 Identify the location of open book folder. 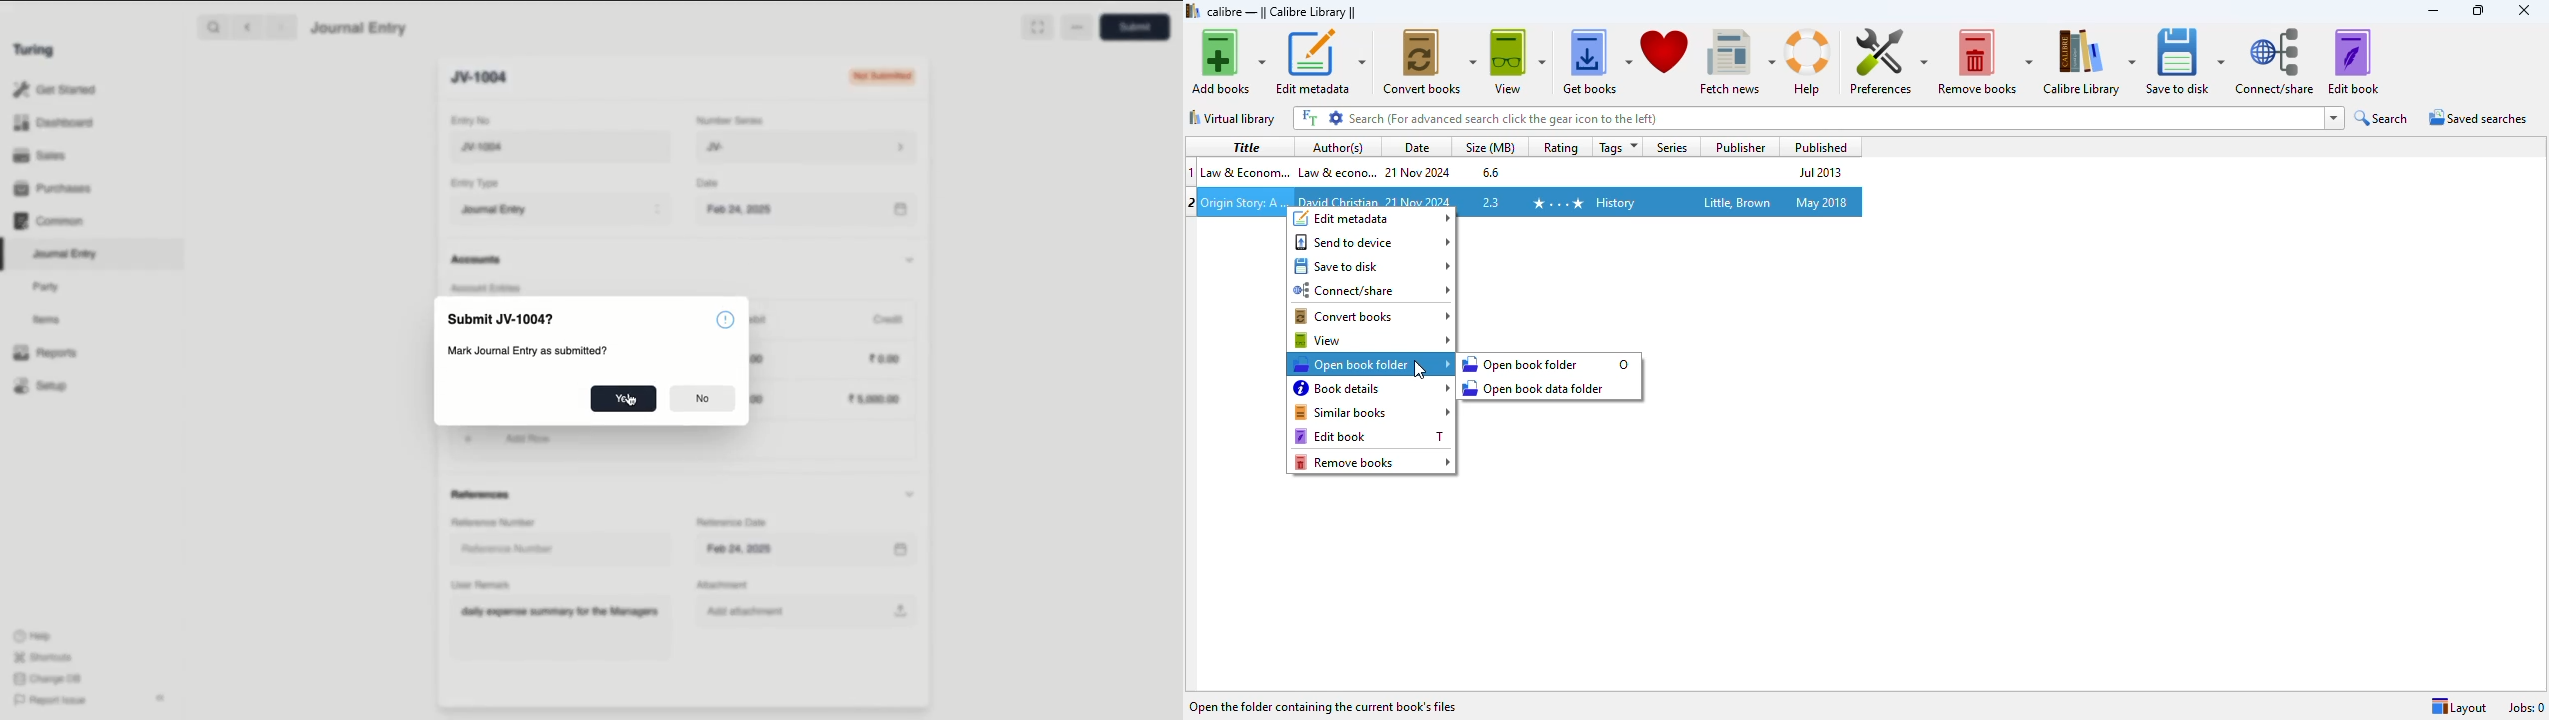
(1520, 364).